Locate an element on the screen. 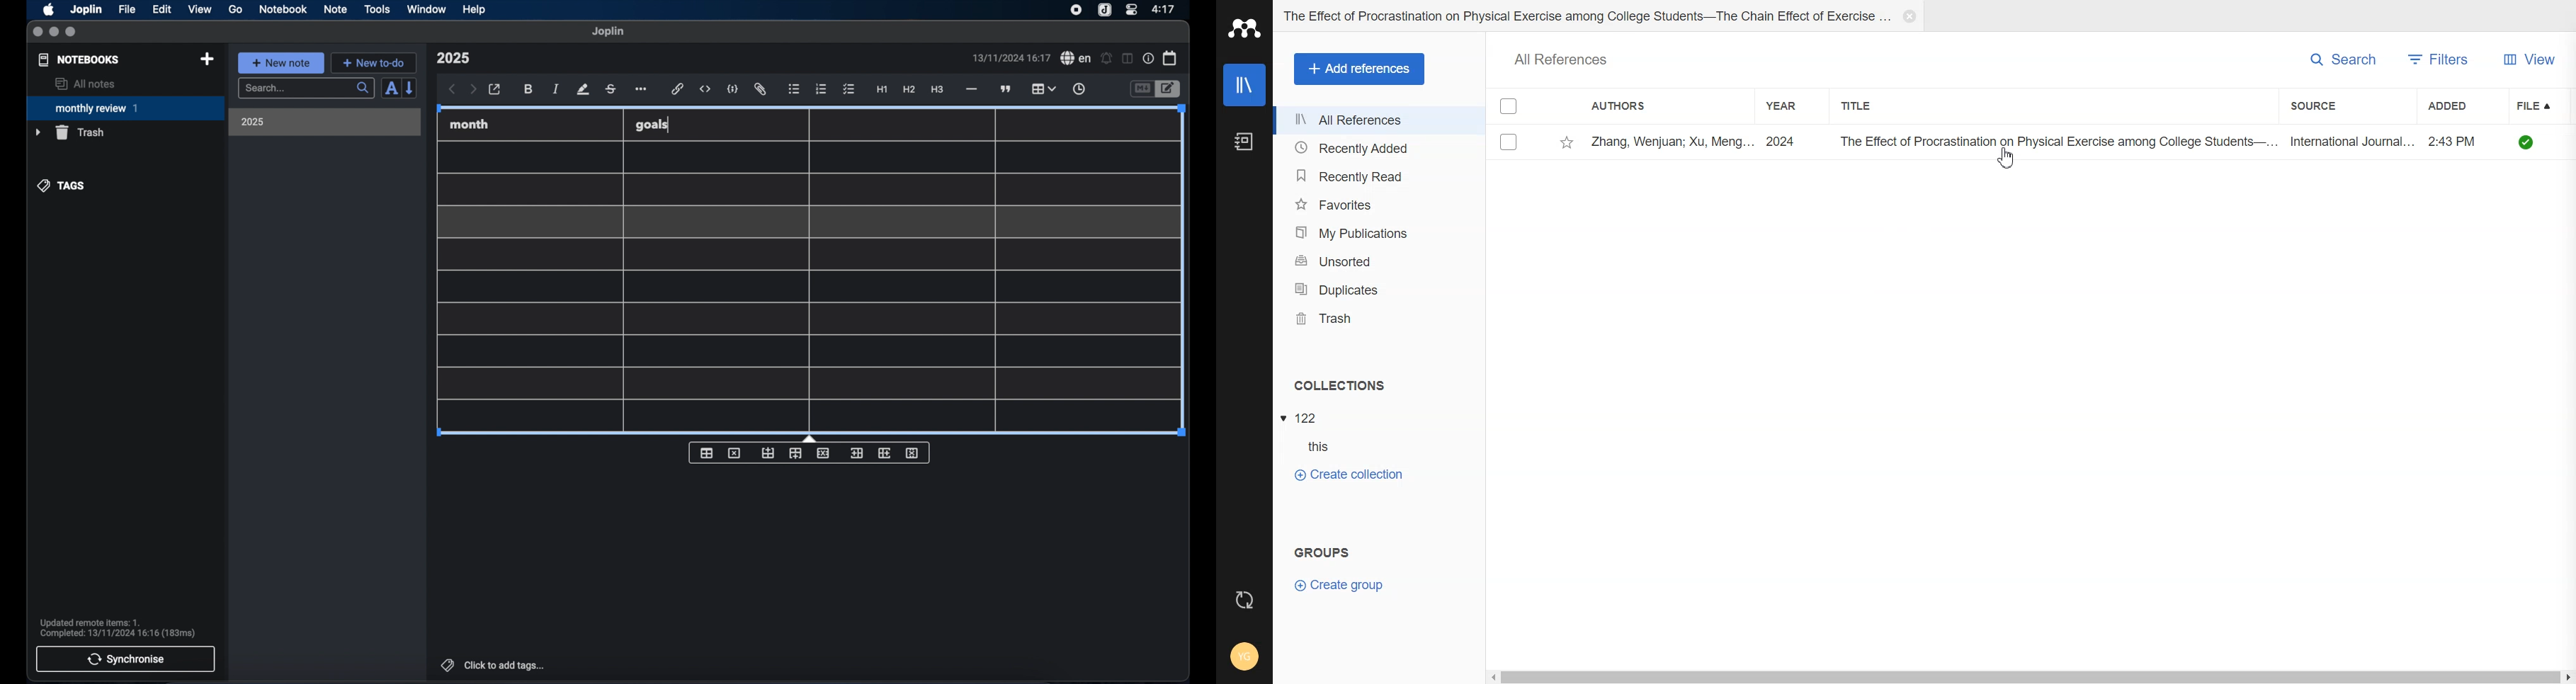  notebooks is located at coordinates (79, 60).